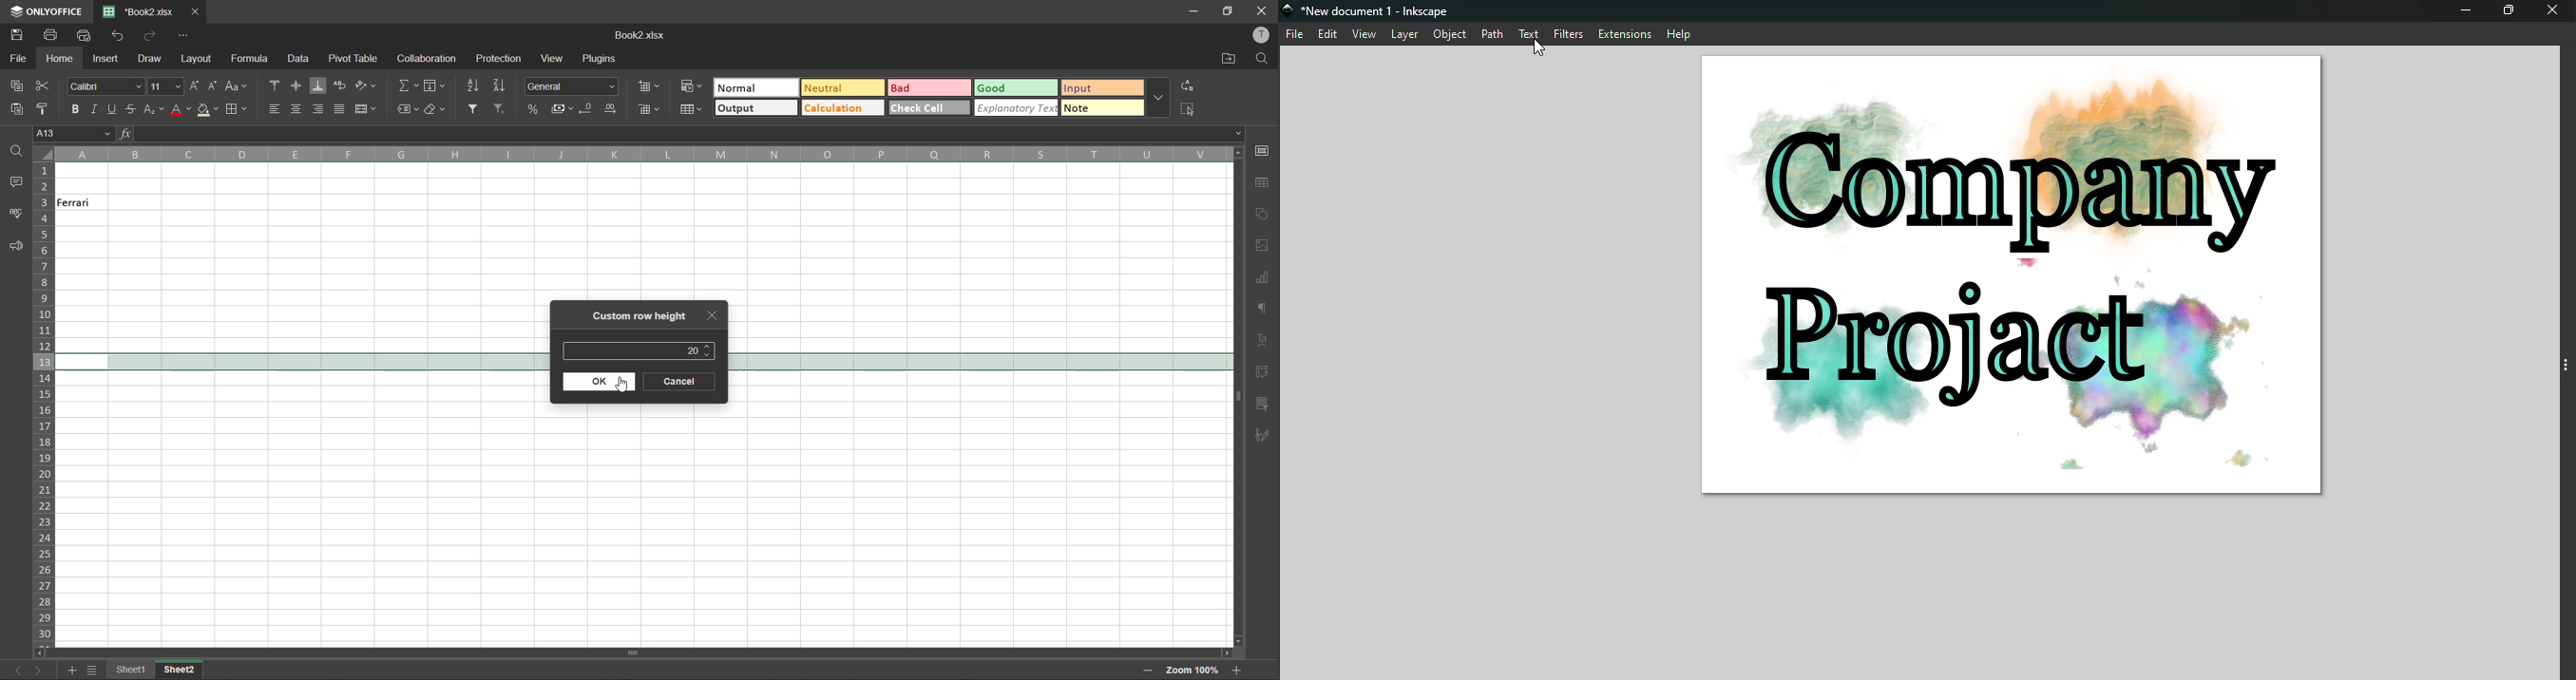 The width and height of the screenshot is (2576, 700). I want to click on comments, so click(13, 183).